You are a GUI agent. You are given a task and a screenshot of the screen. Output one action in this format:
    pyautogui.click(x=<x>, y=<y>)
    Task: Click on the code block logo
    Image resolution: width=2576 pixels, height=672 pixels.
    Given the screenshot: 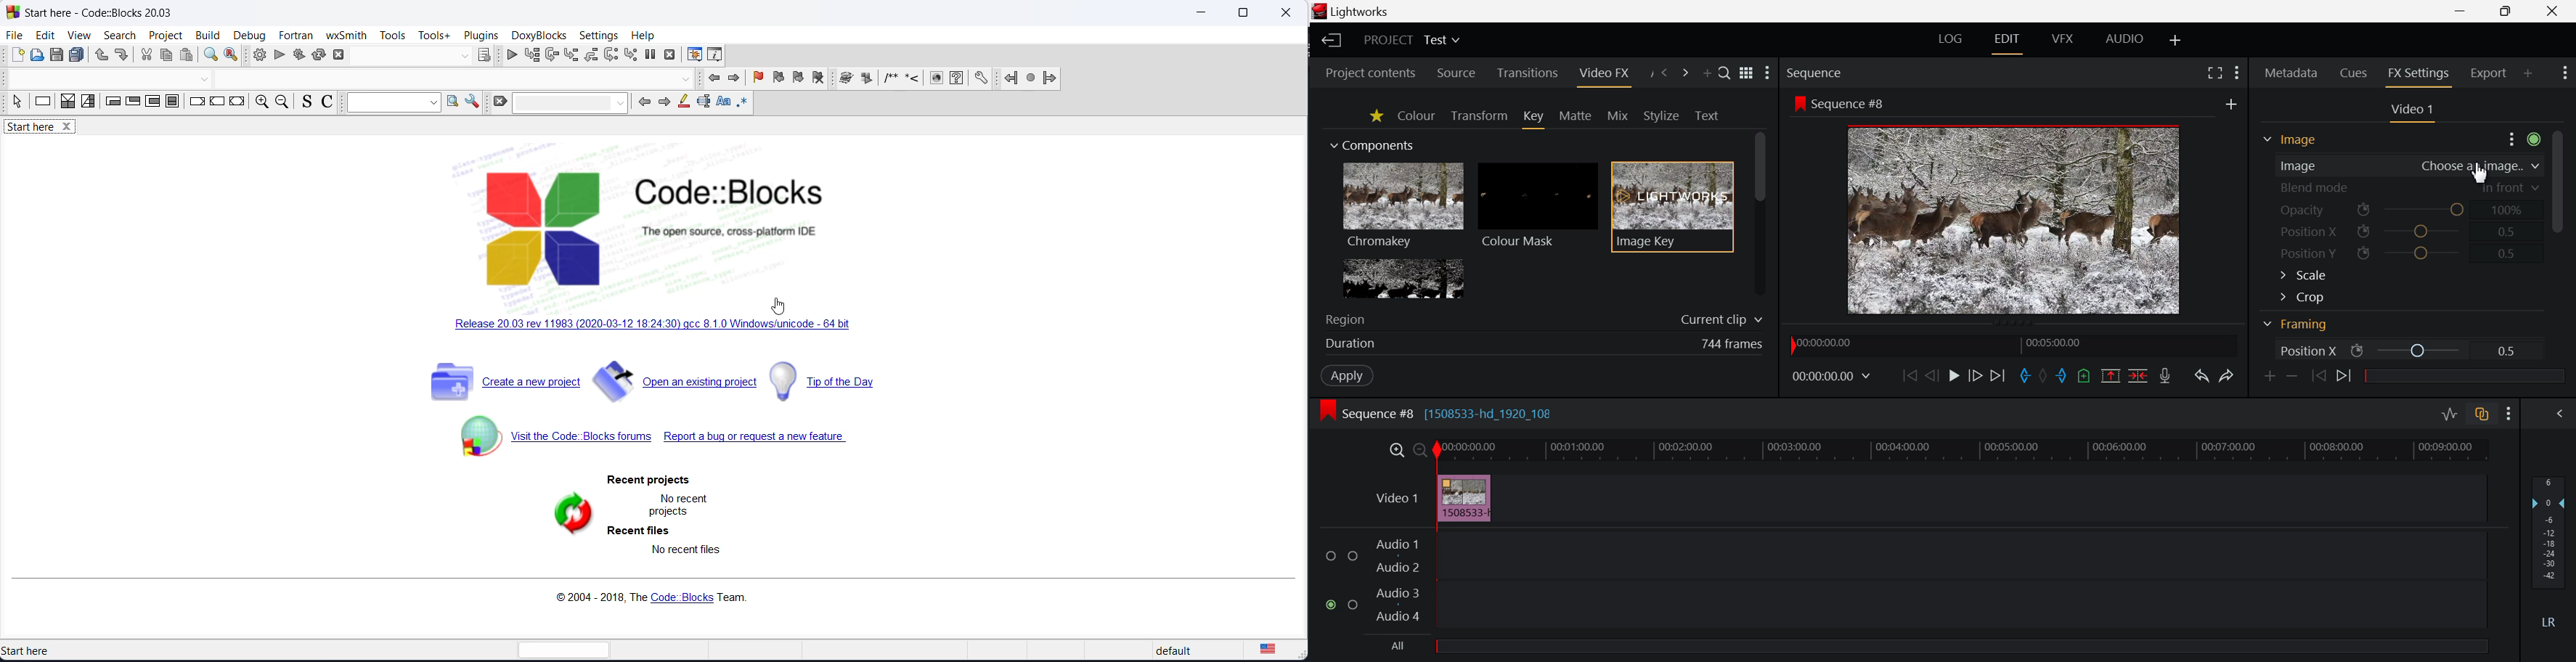 What is the action you would take?
    pyautogui.click(x=651, y=230)
    